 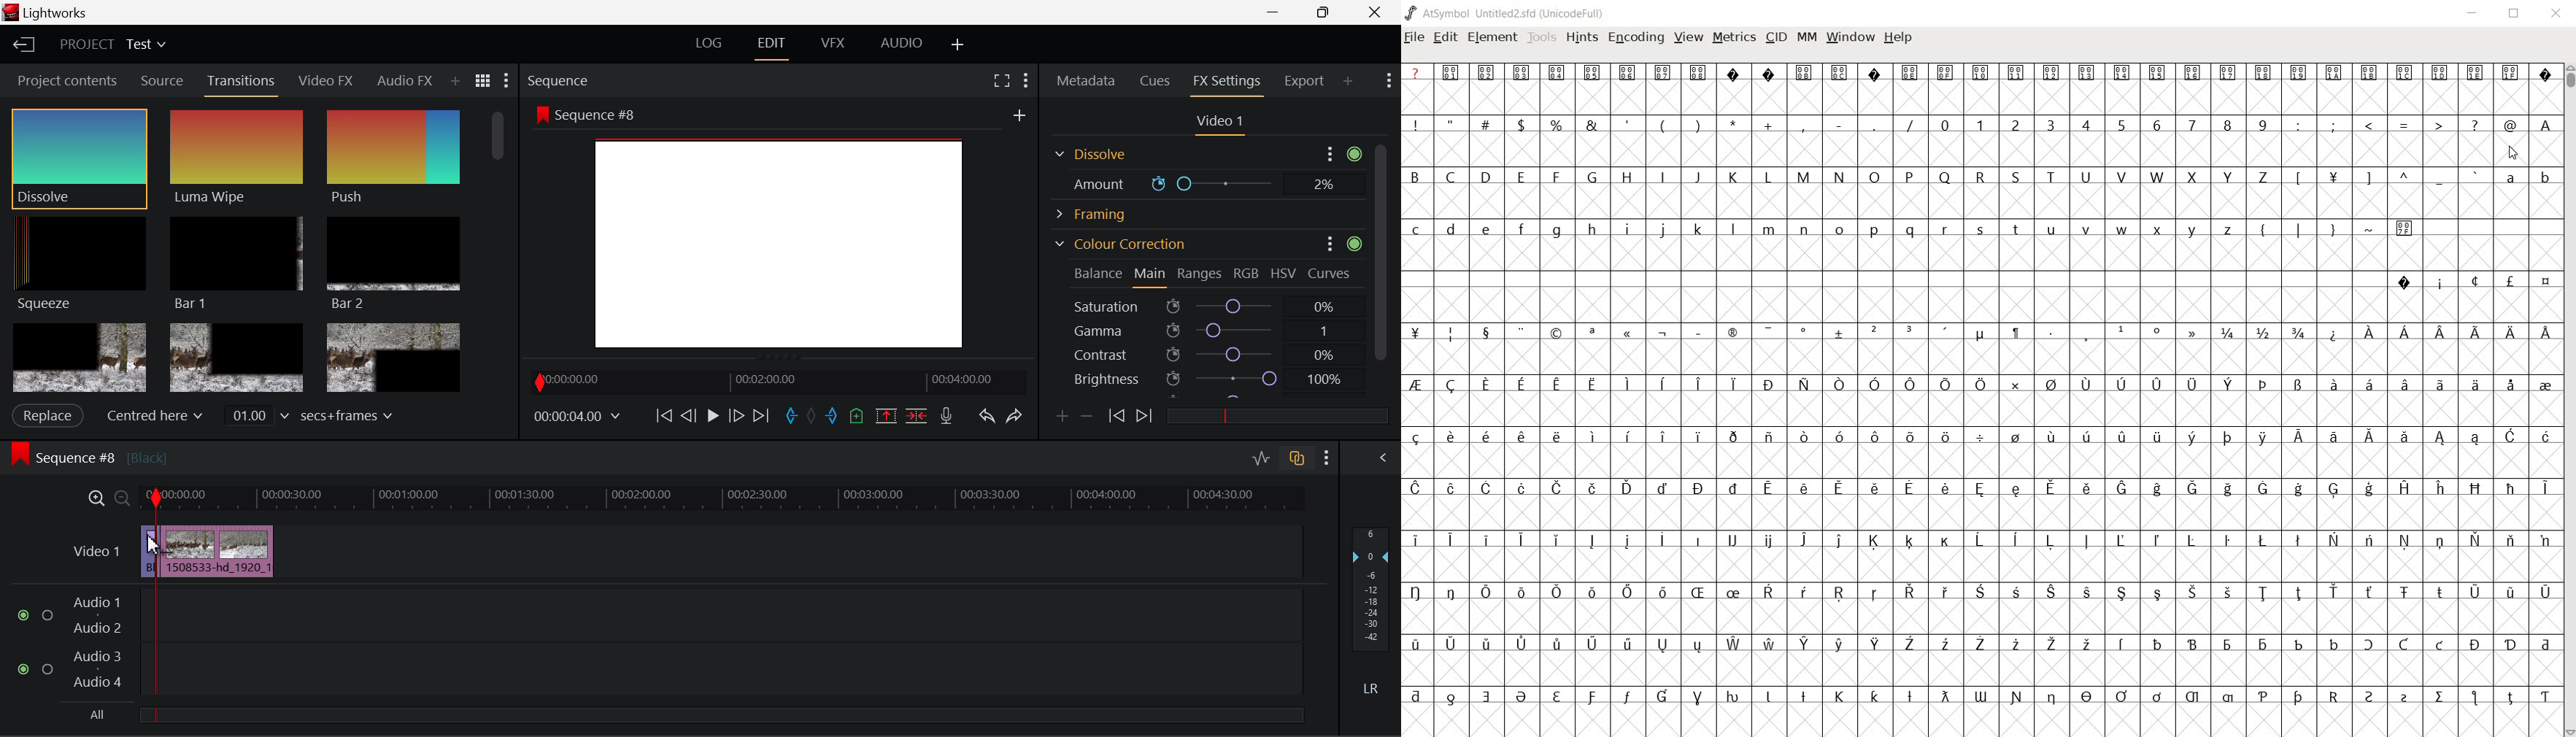 I want to click on Decibel Gain, so click(x=1370, y=614).